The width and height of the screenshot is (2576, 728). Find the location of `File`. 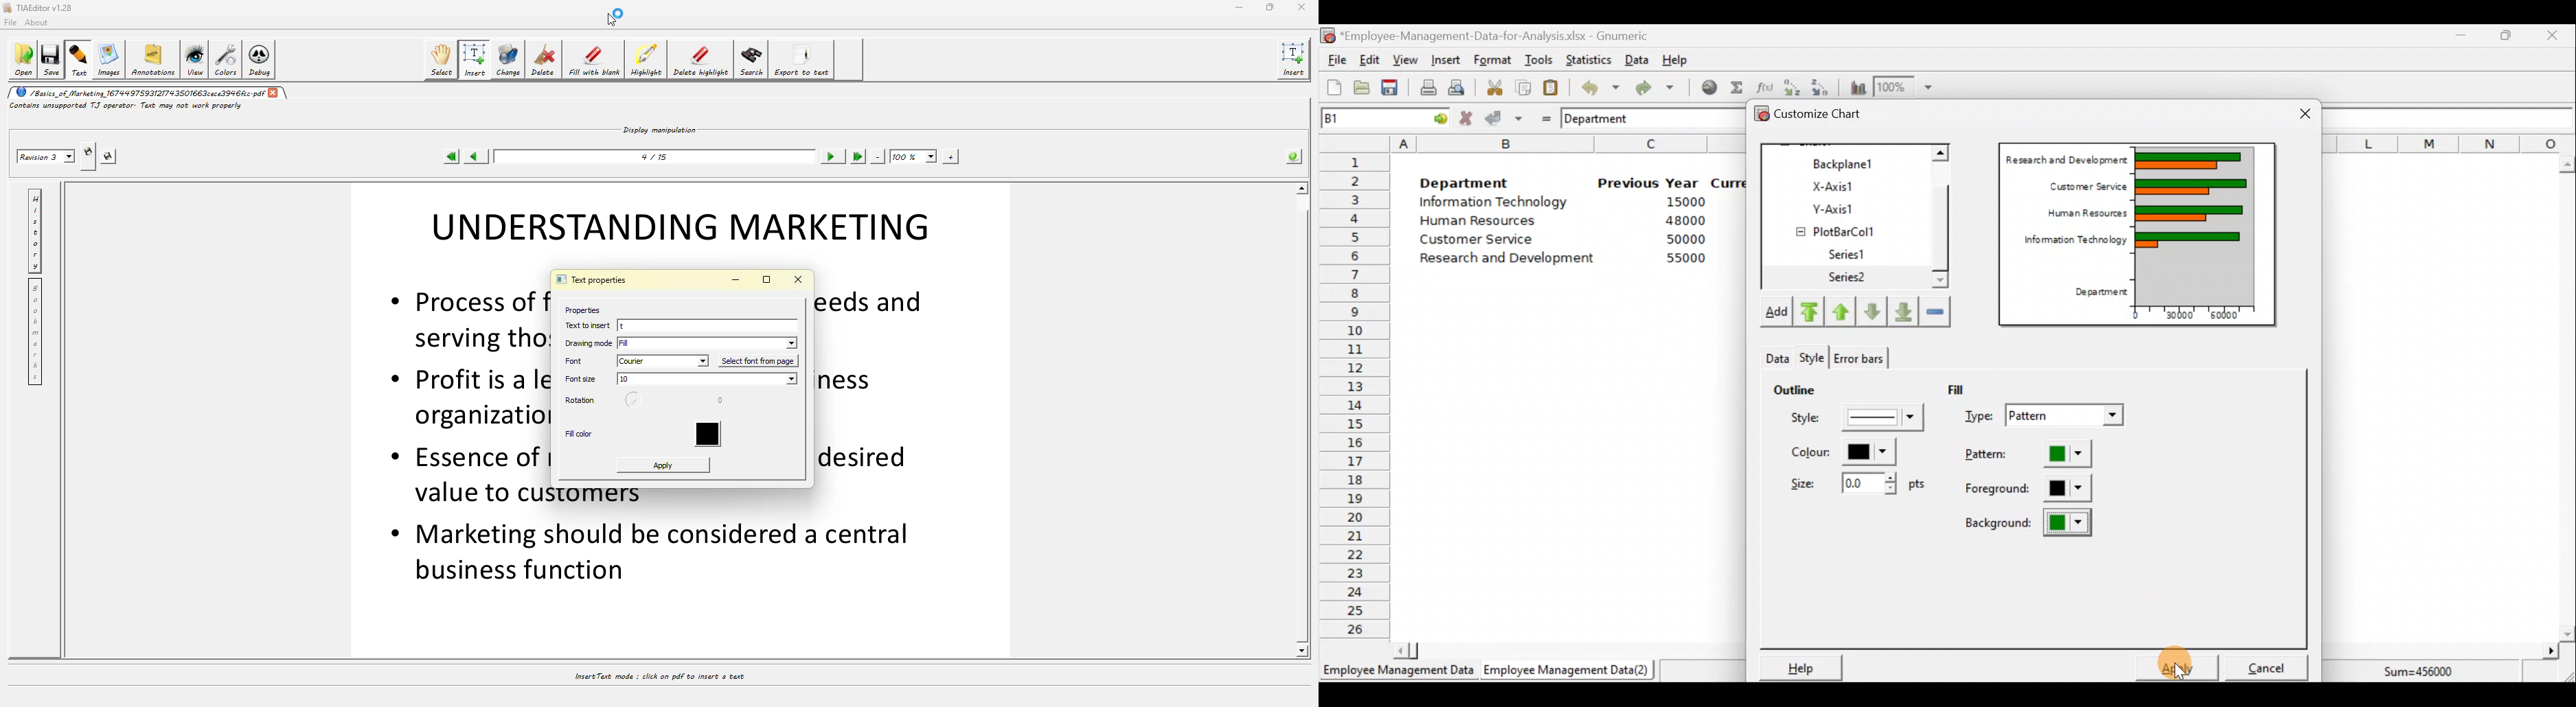

File is located at coordinates (1335, 60).